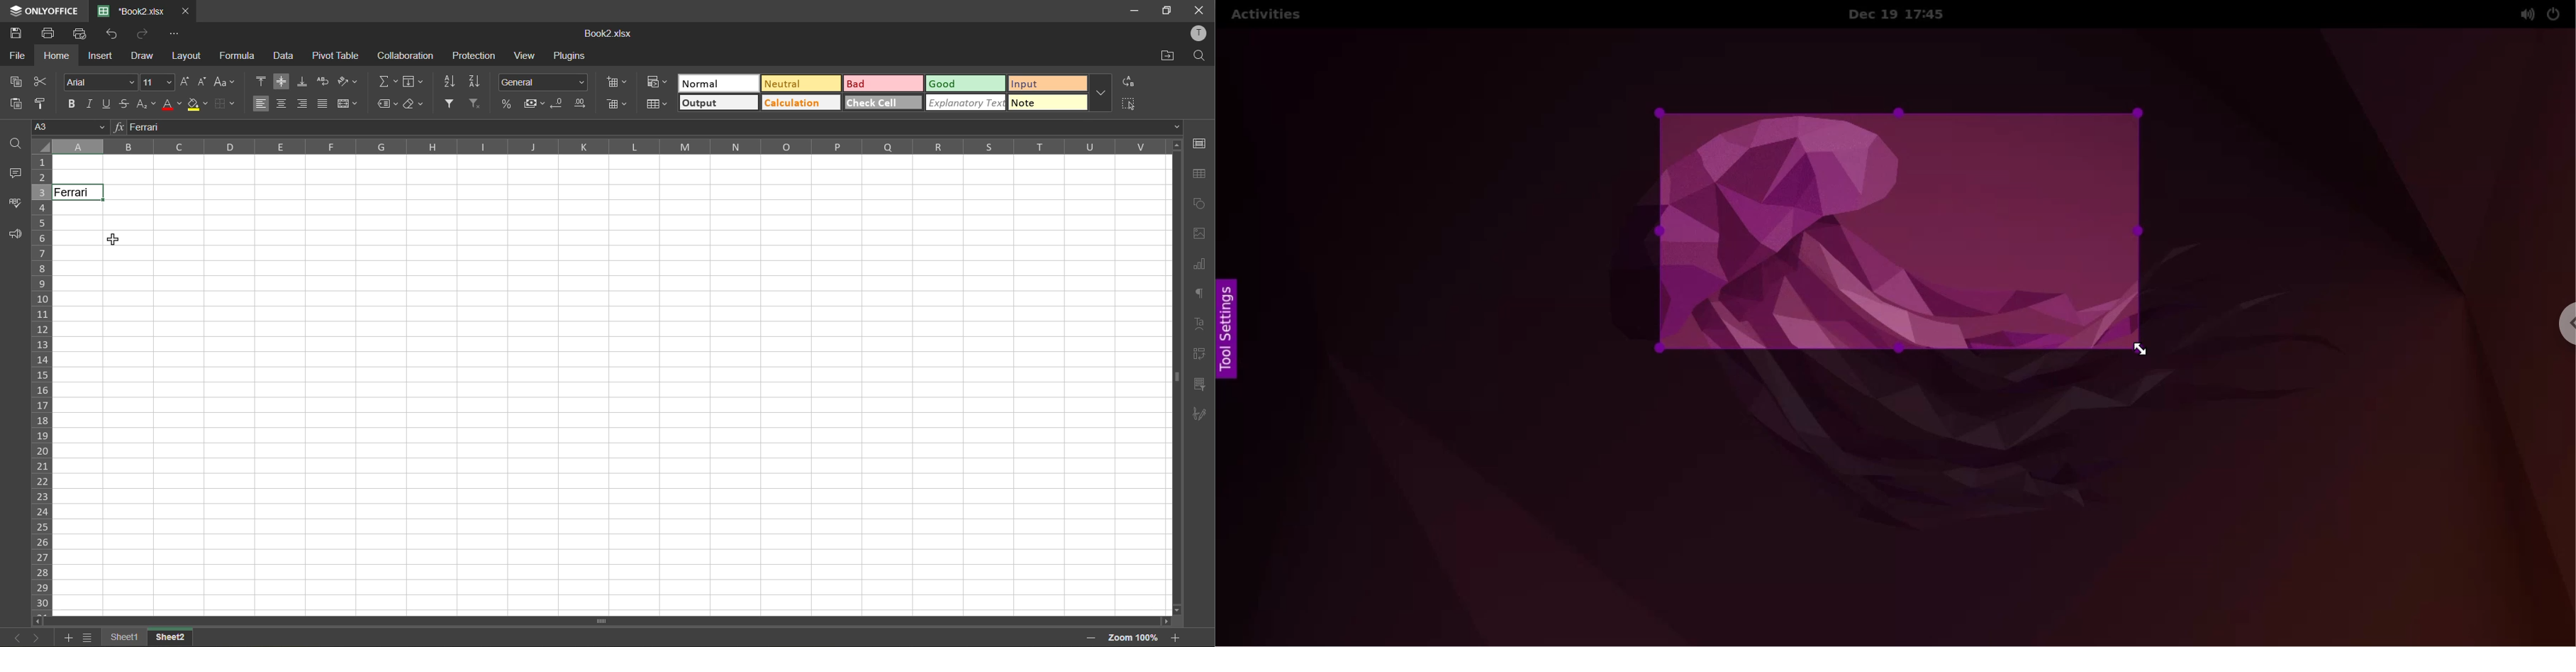  I want to click on merge and center, so click(347, 103).